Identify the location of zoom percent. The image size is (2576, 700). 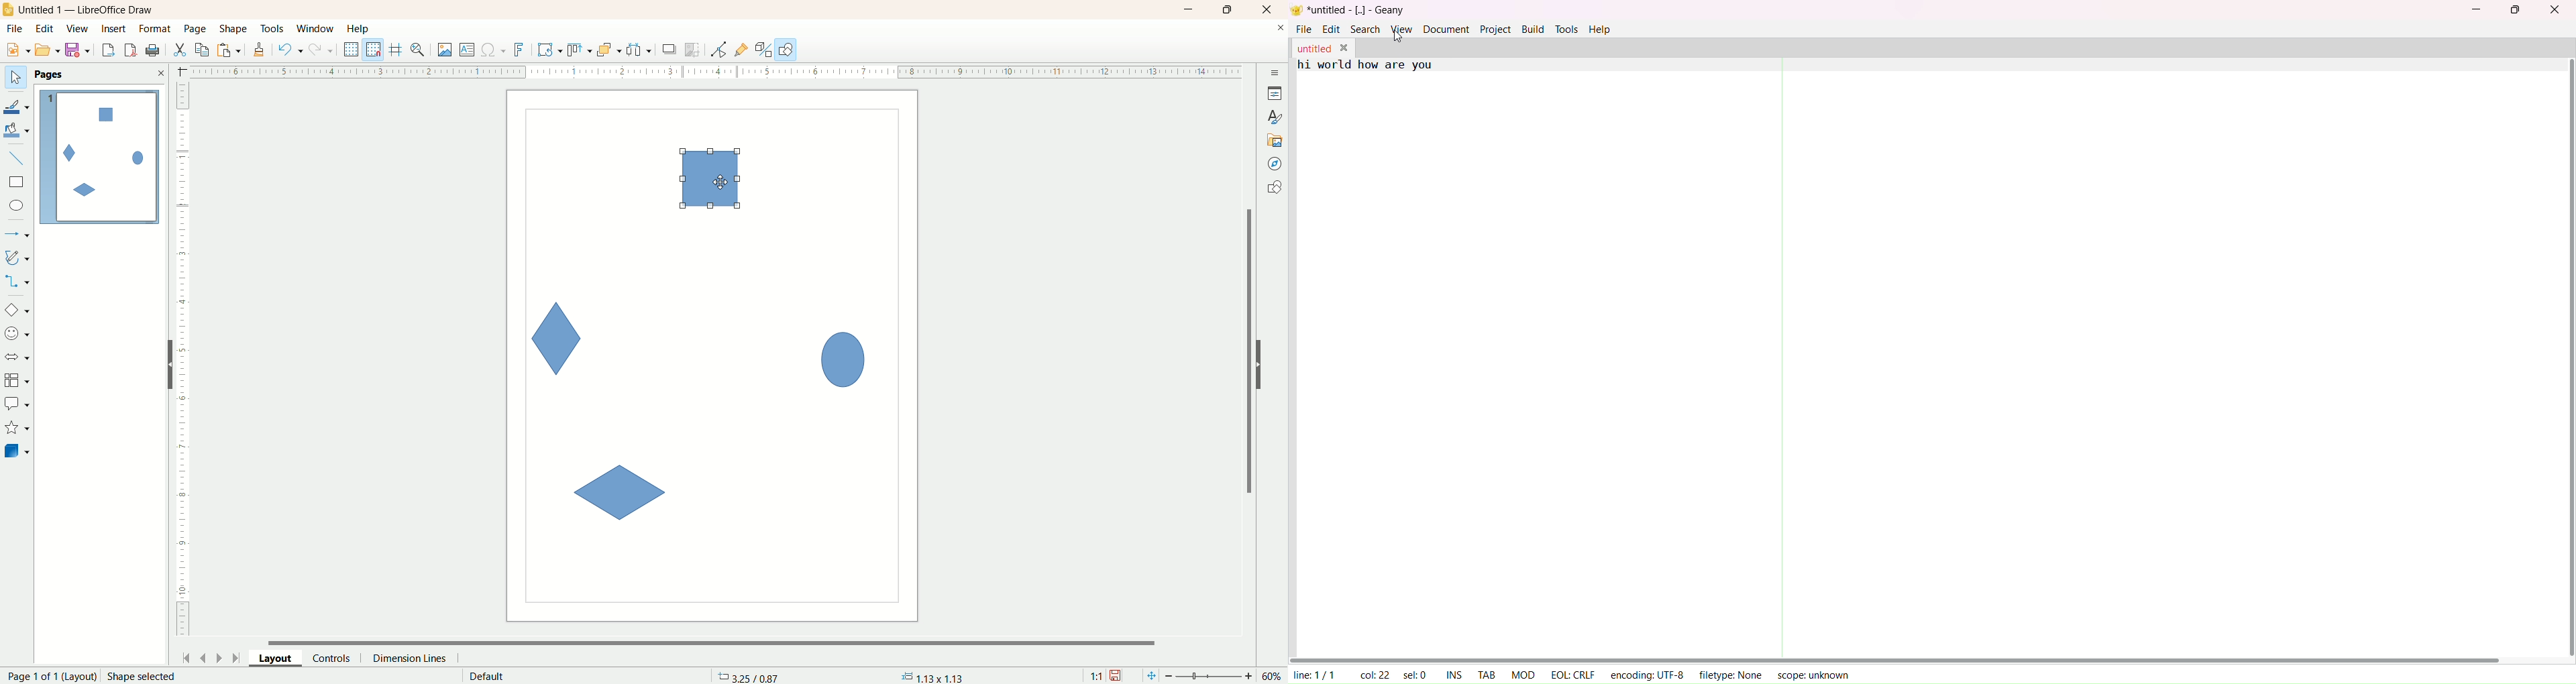
(1273, 676).